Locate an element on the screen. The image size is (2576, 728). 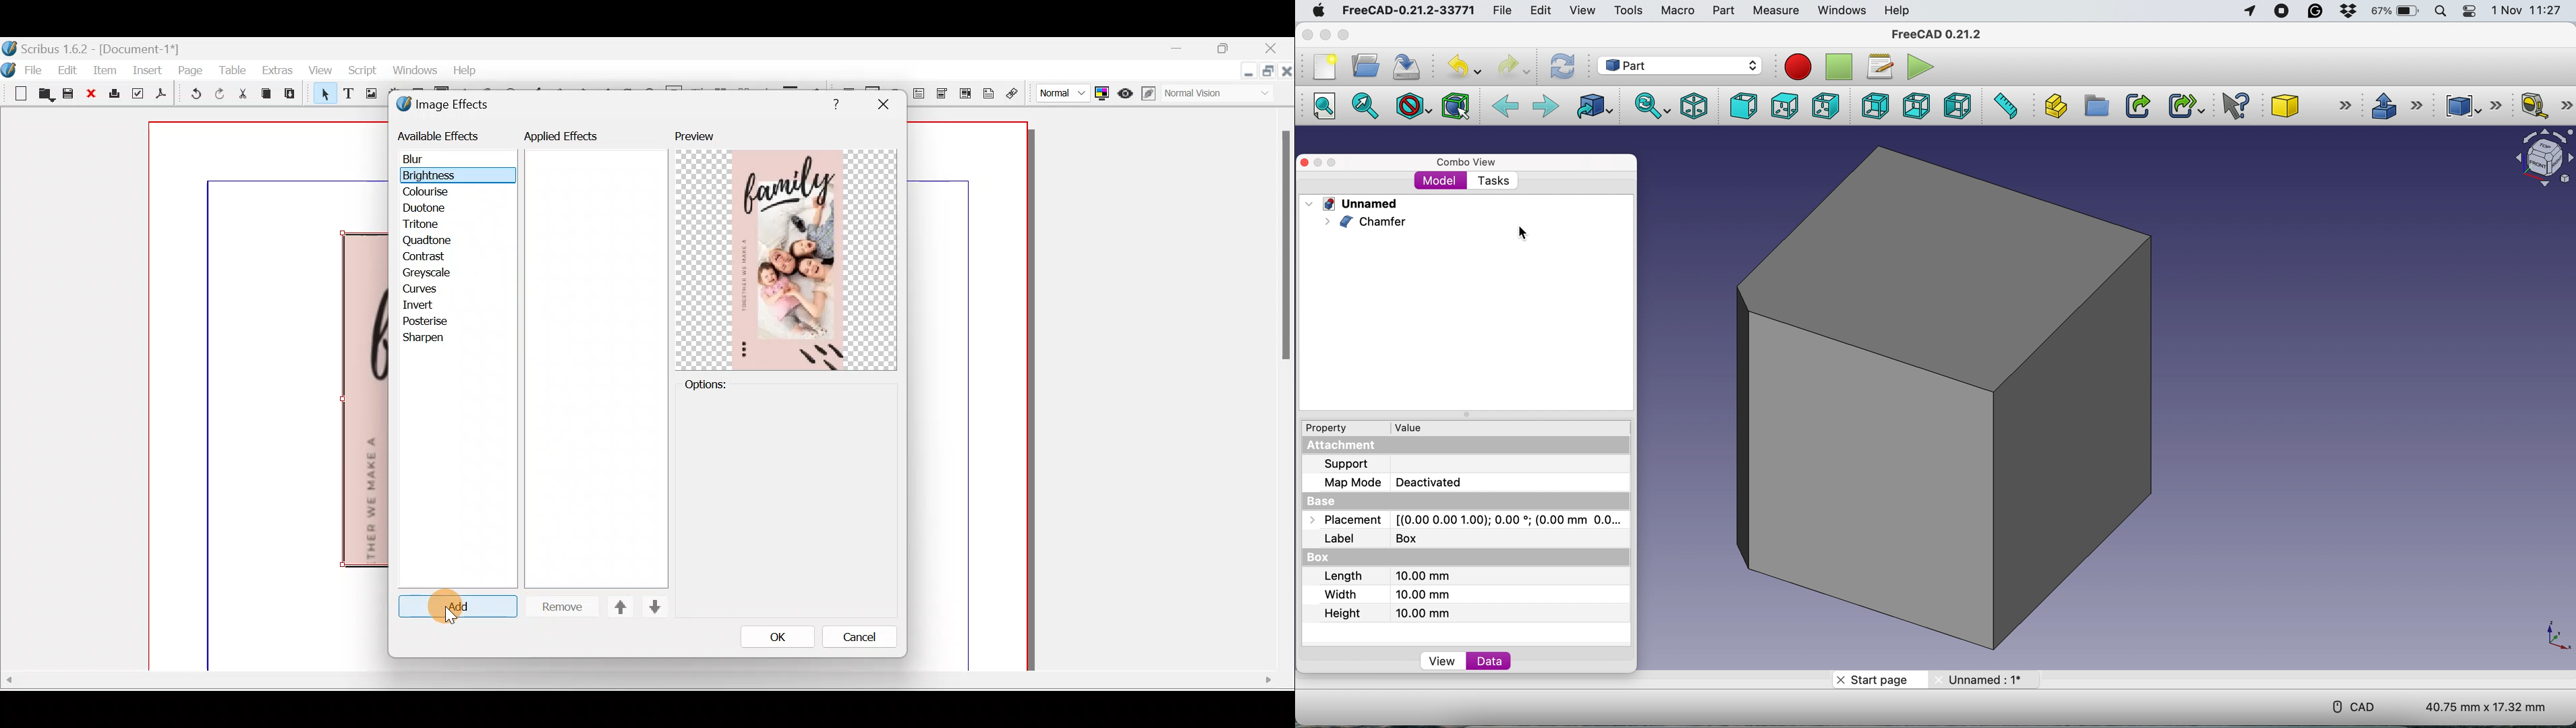
Text frame is located at coordinates (347, 94).